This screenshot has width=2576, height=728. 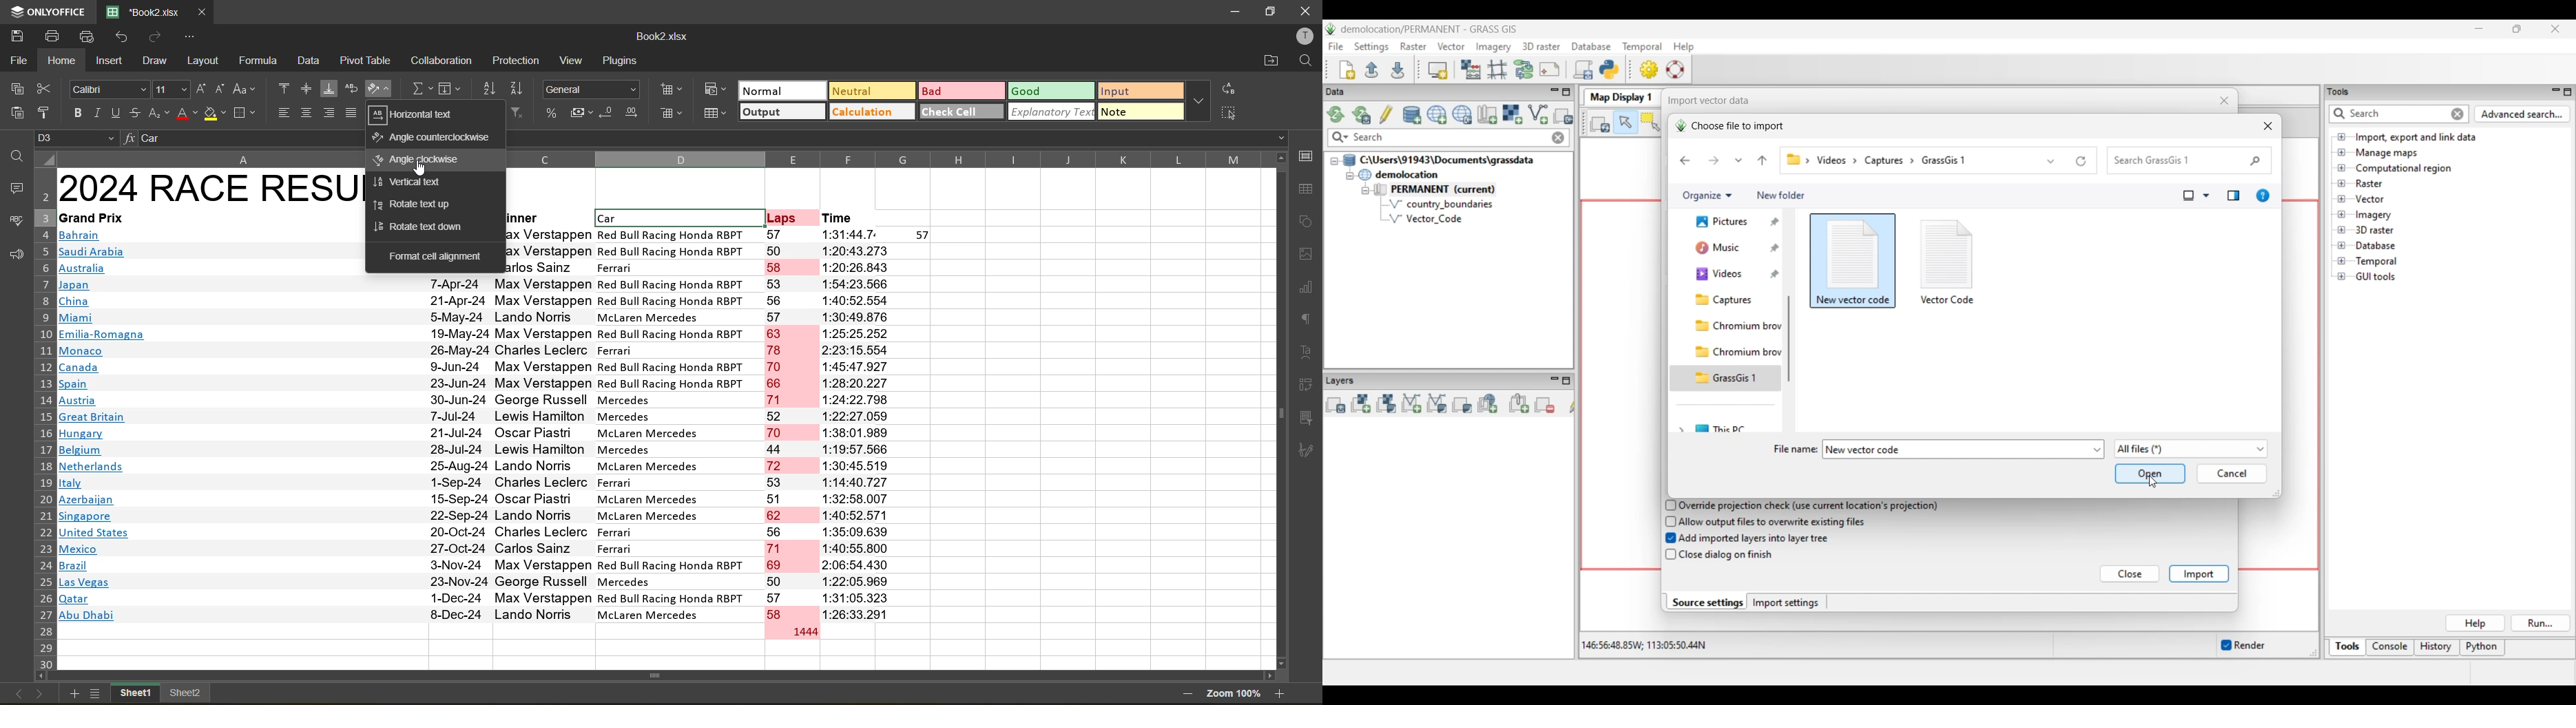 What do you see at coordinates (311, 61) in the screenshot?
I see `data` at bounding box center [311, 61].